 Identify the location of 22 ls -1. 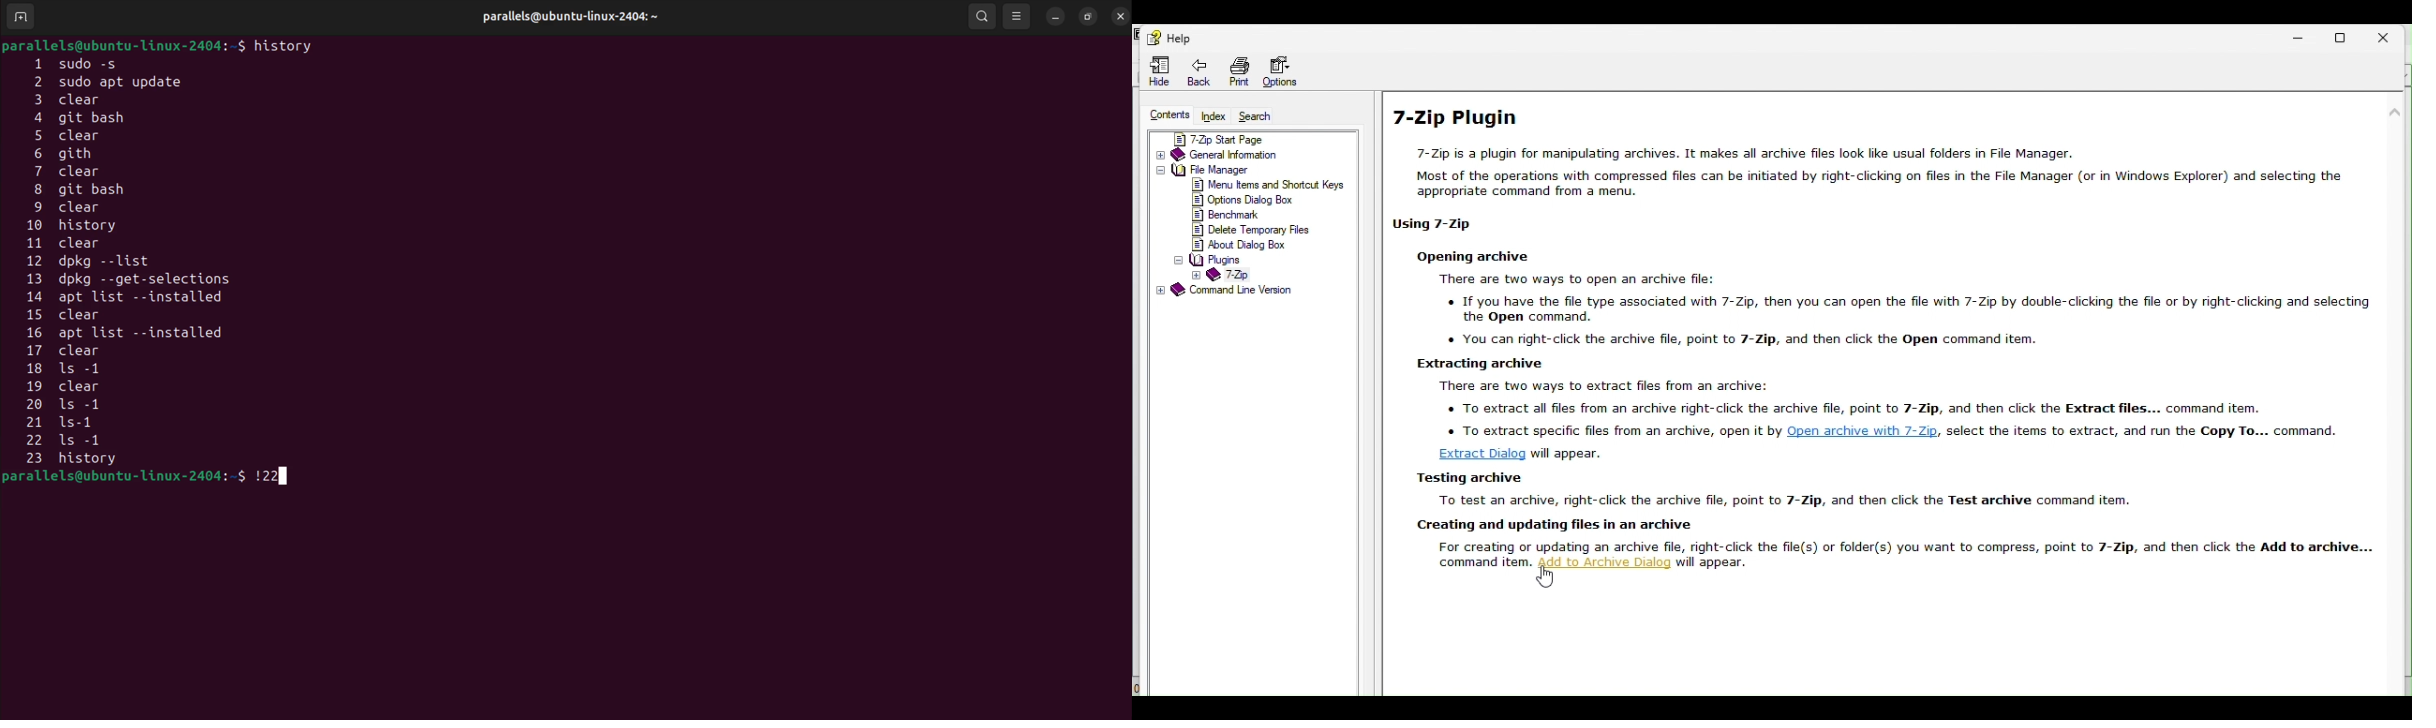
(81, 441).